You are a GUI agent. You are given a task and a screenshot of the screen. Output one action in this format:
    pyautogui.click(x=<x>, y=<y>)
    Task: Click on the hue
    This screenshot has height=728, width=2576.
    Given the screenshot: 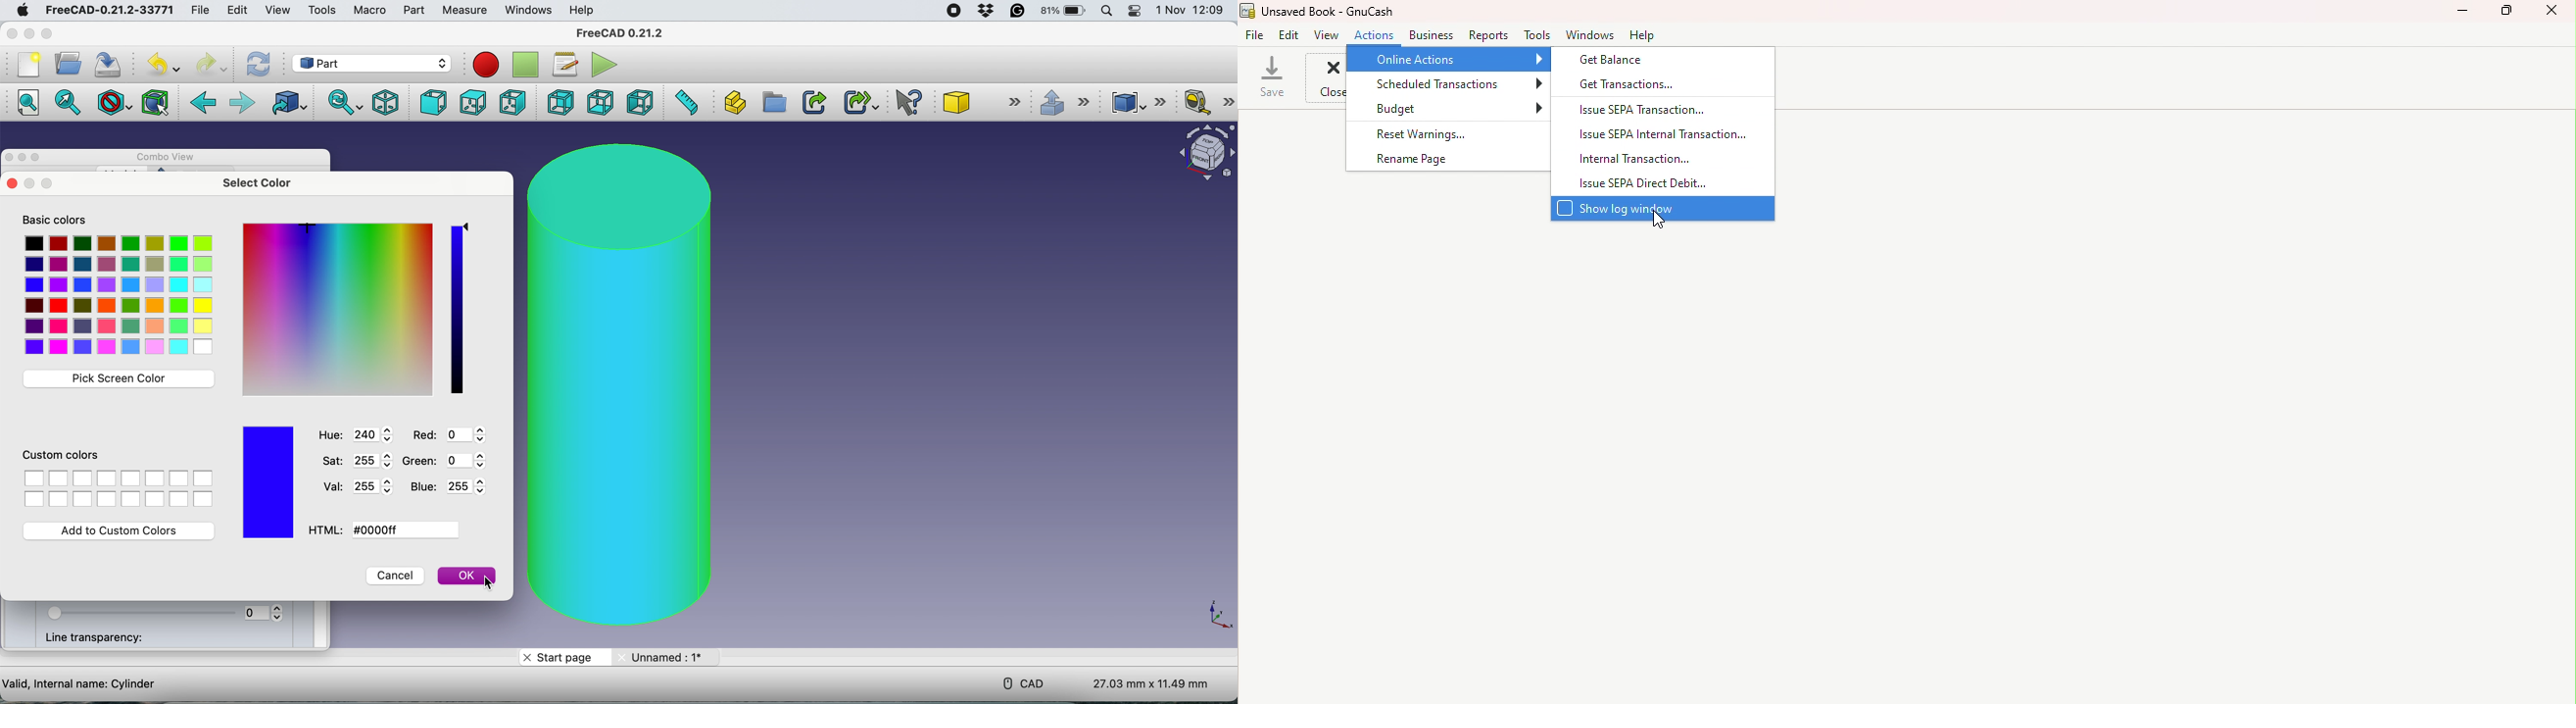 What is the action you would take?
    pyautogui.click(x=353, y=435)
    